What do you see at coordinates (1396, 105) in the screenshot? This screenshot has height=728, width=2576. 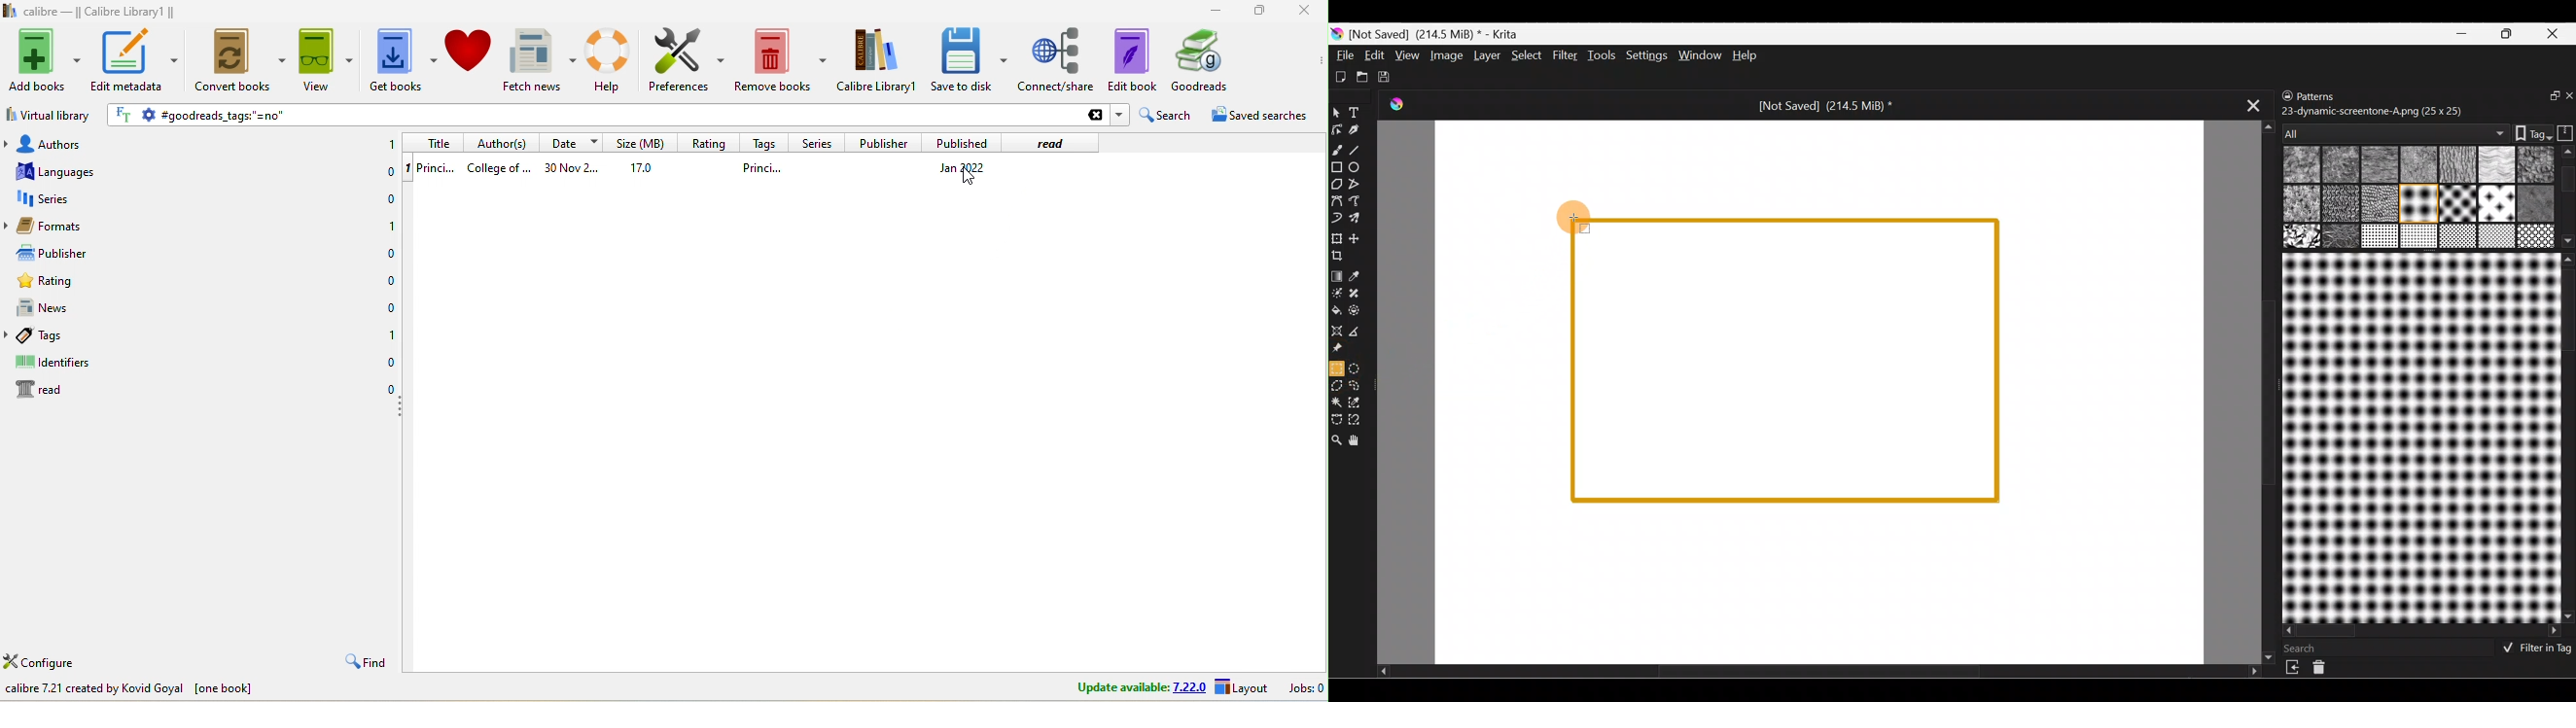 I see `Krita Logo` at bounding box center [1396, 105].